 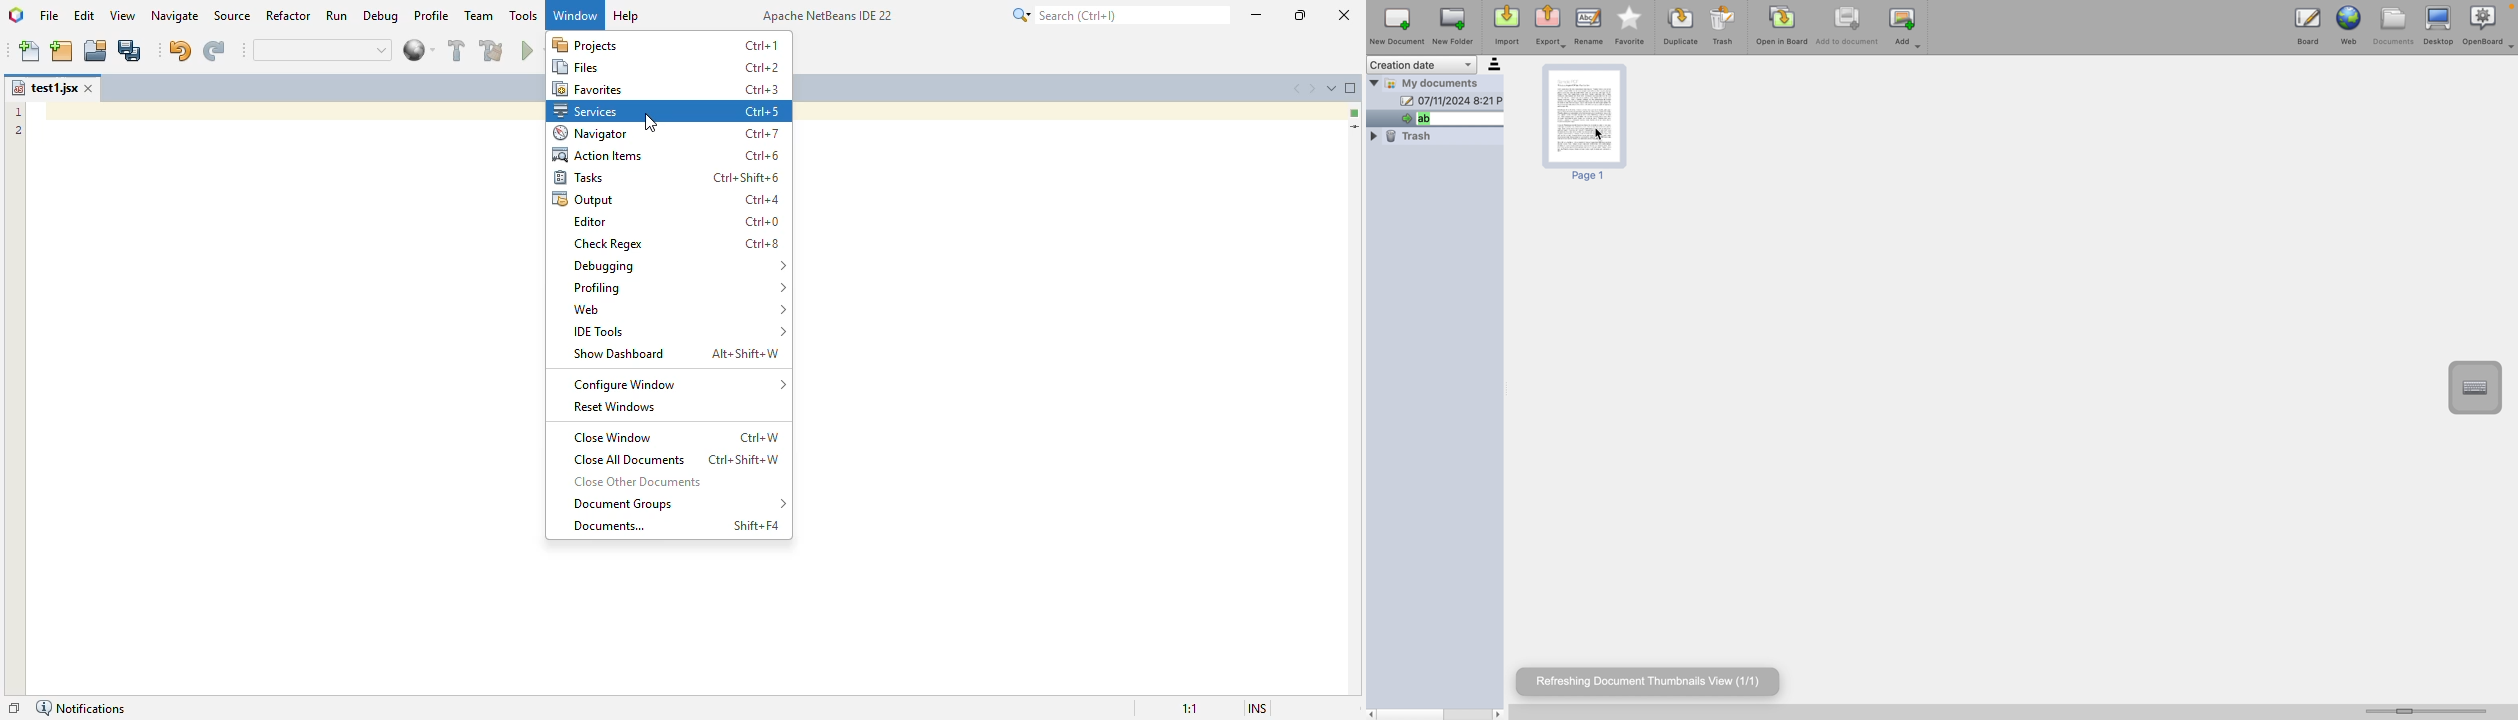 What do you see at coordinates (616, 406) in the screenshot?
I see `reset windows` at bounding box center [616, 406].